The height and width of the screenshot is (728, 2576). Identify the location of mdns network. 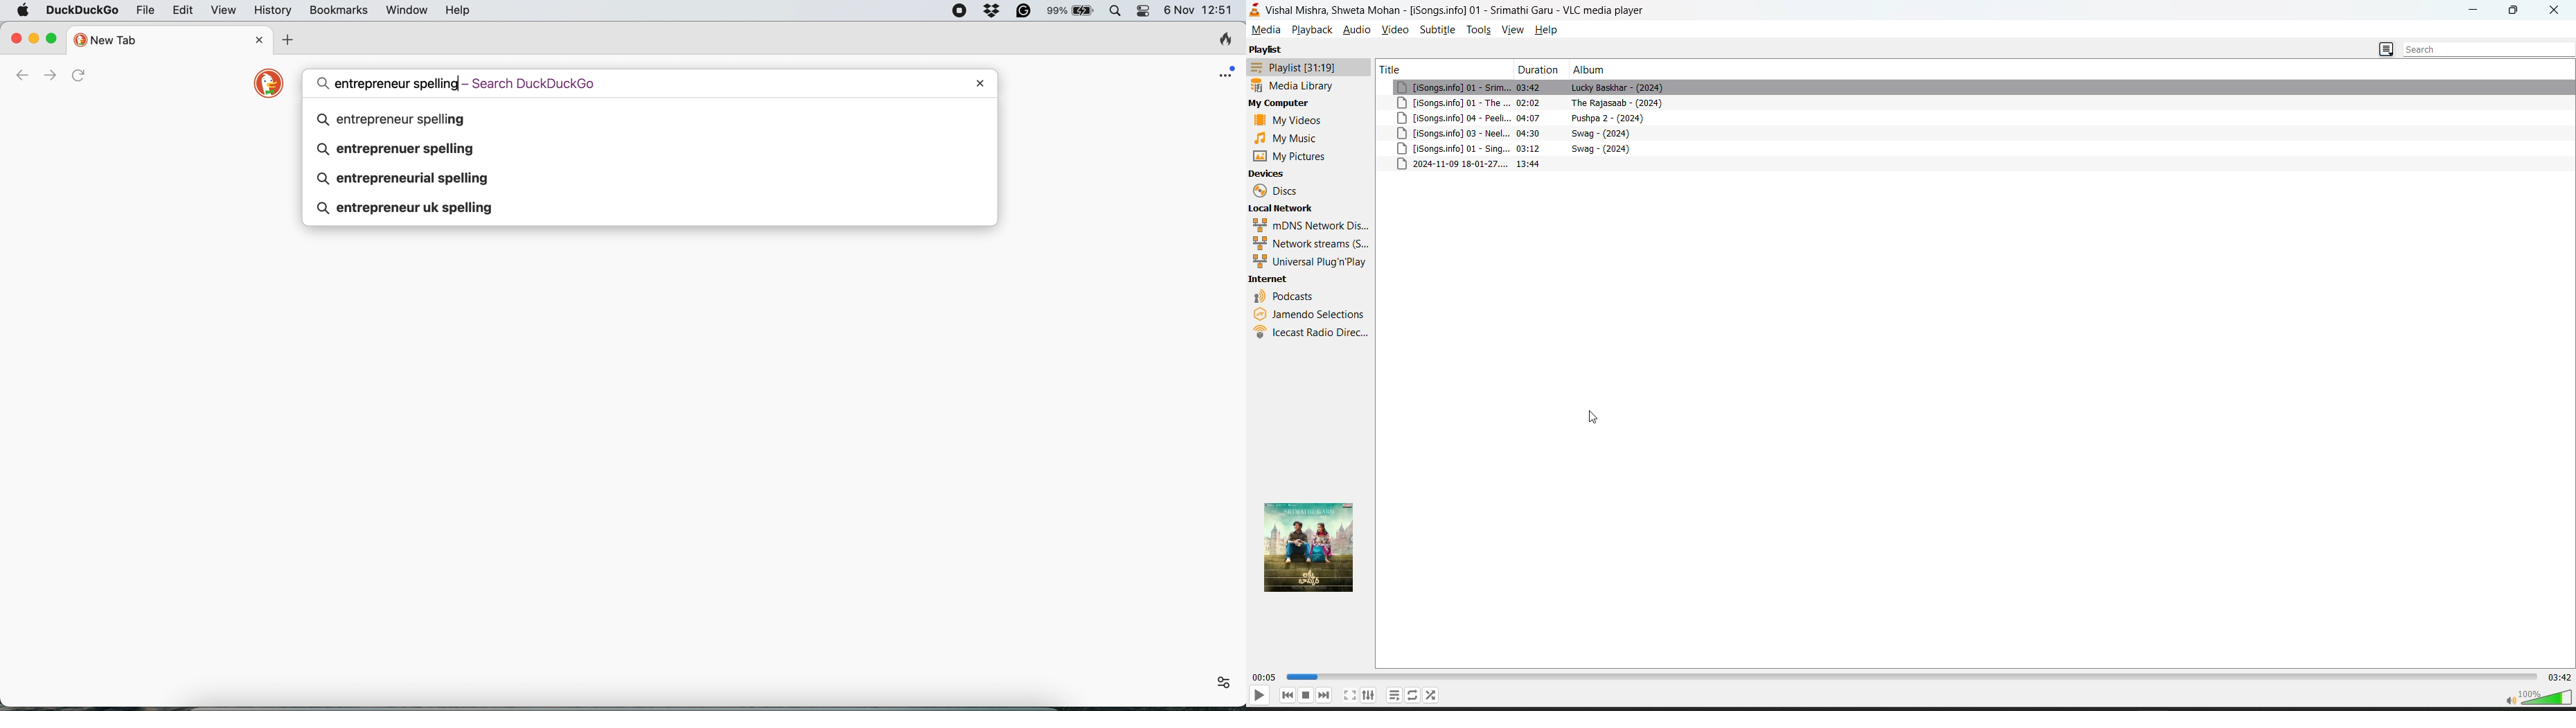
(1308, 225).